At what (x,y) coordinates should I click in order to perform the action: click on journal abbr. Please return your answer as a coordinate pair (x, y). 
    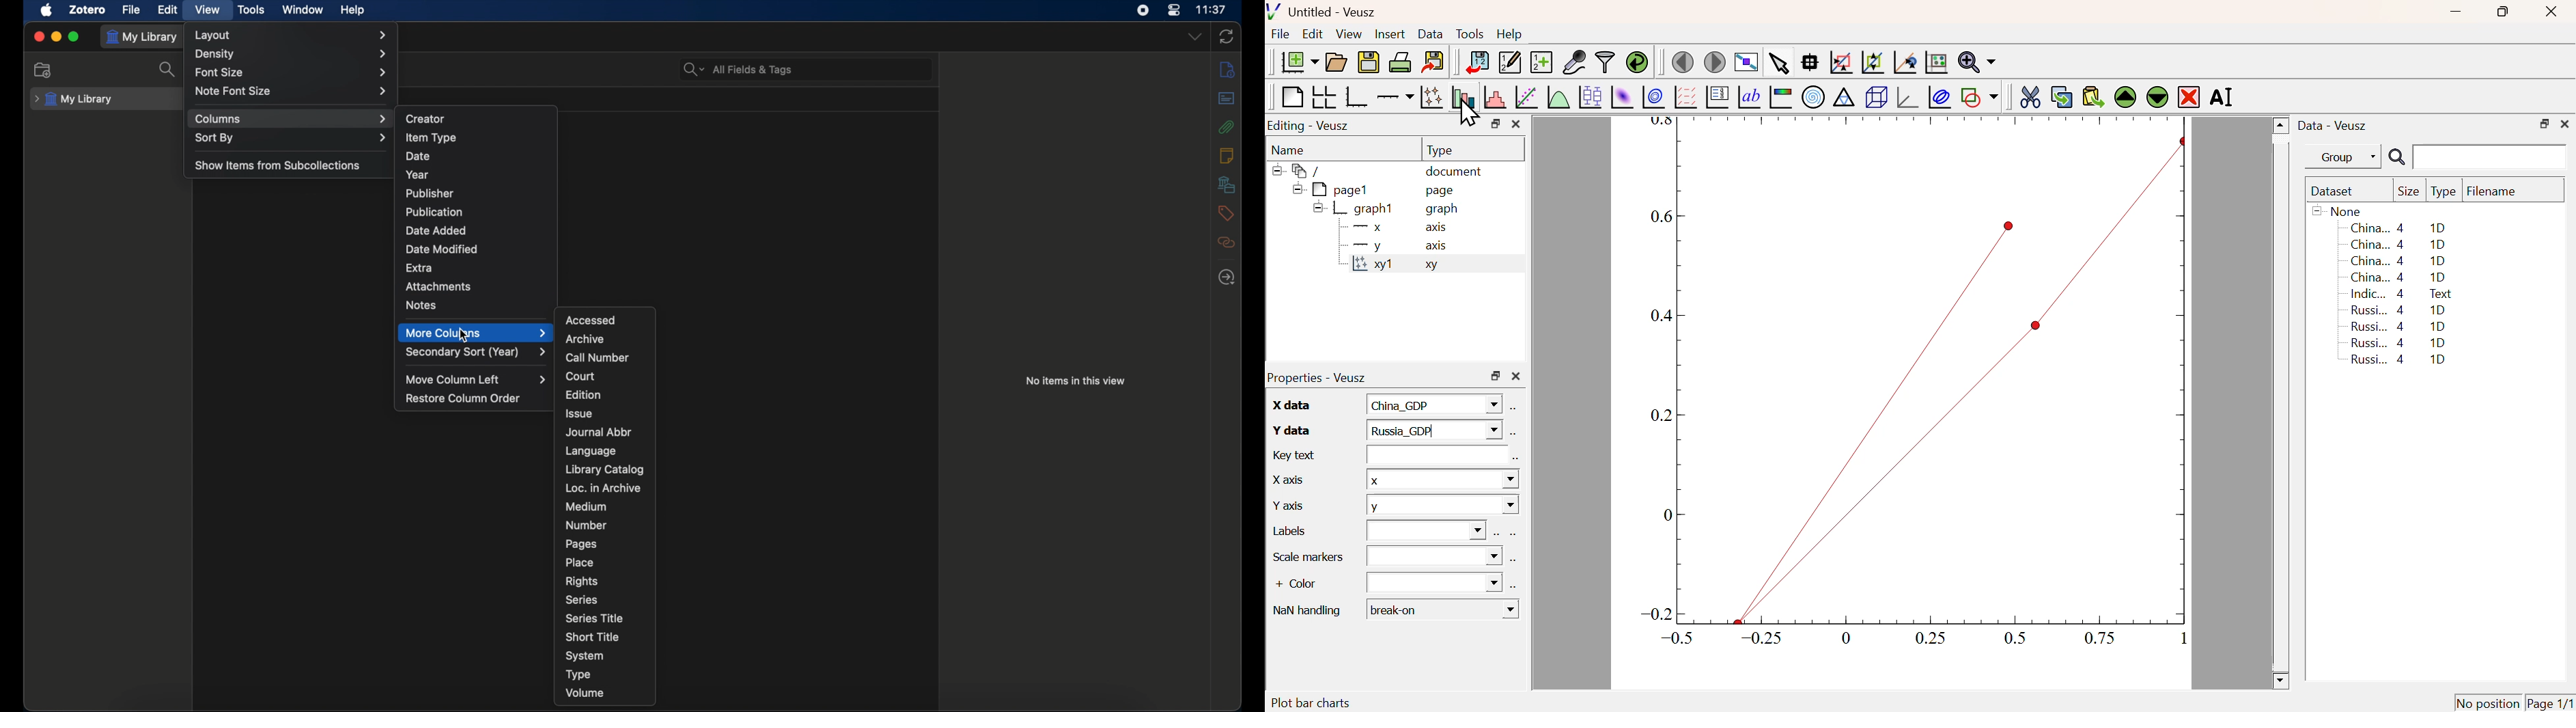
    Looking at the image, I should click on (598, 432).